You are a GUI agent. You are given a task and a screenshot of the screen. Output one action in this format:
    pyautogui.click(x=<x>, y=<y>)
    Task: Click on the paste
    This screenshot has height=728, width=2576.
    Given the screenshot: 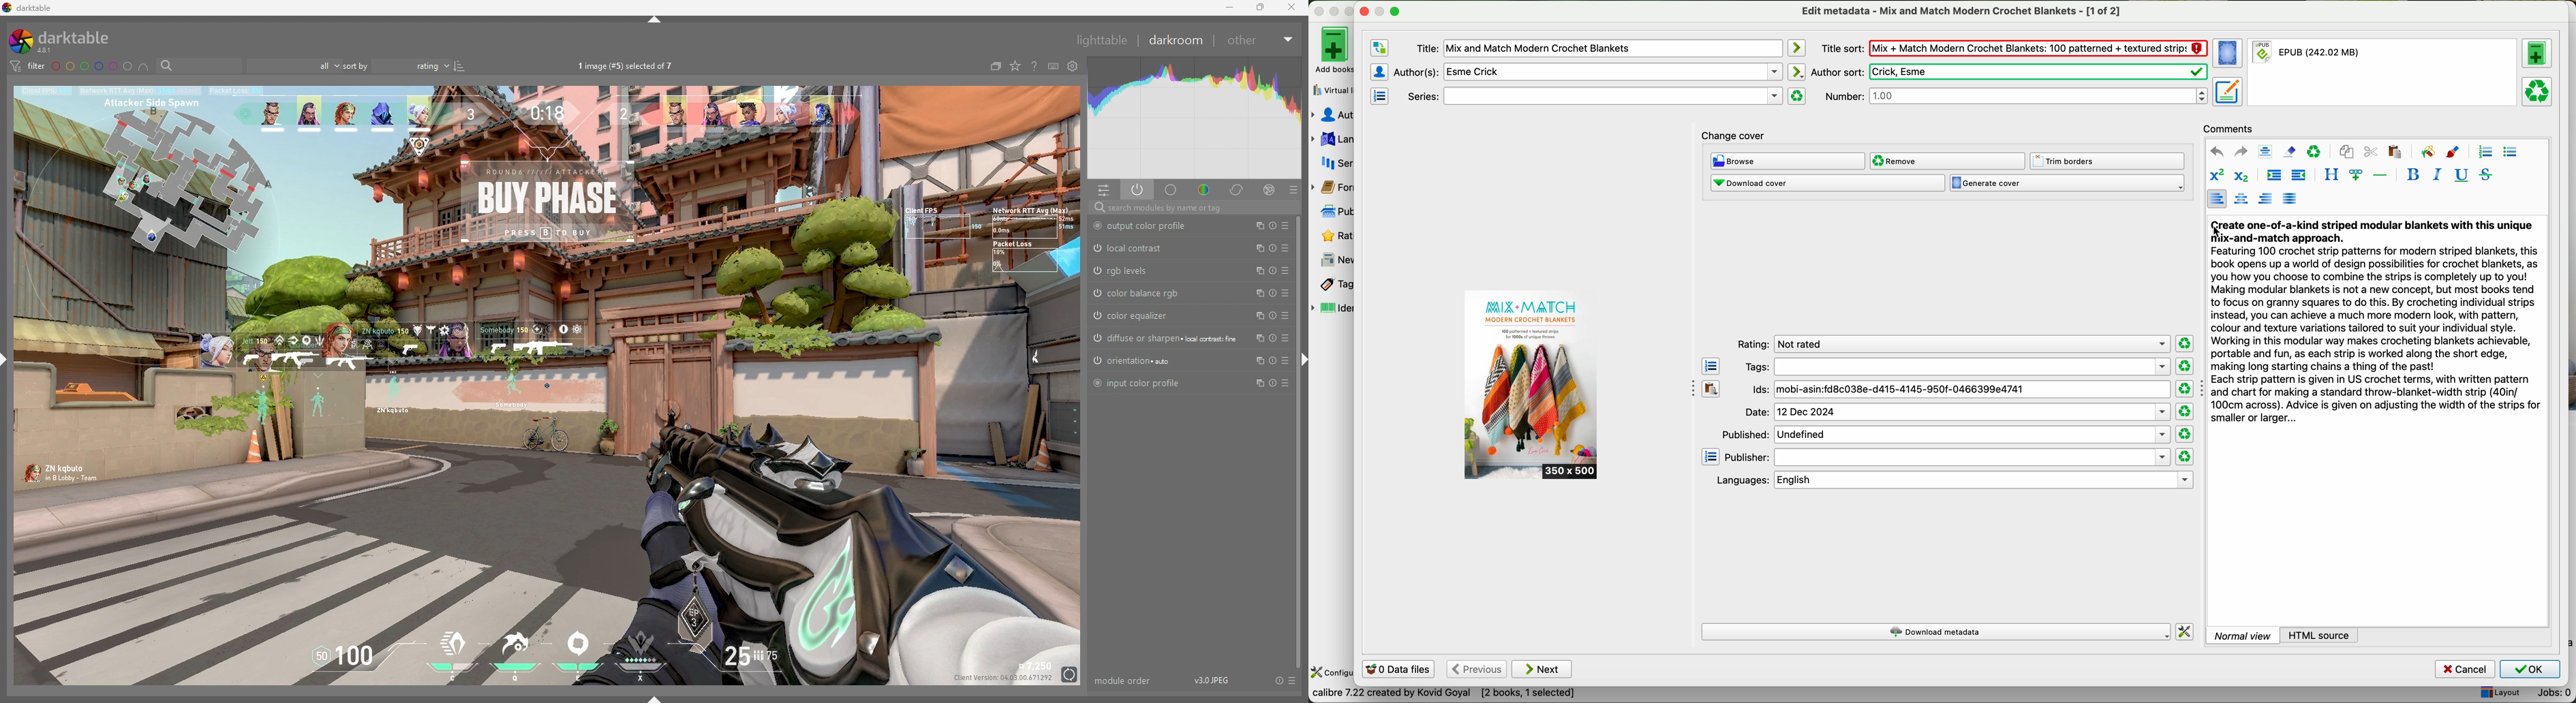 What is the action you would take?
    pyautogui.click(x=2394, y=151)
    